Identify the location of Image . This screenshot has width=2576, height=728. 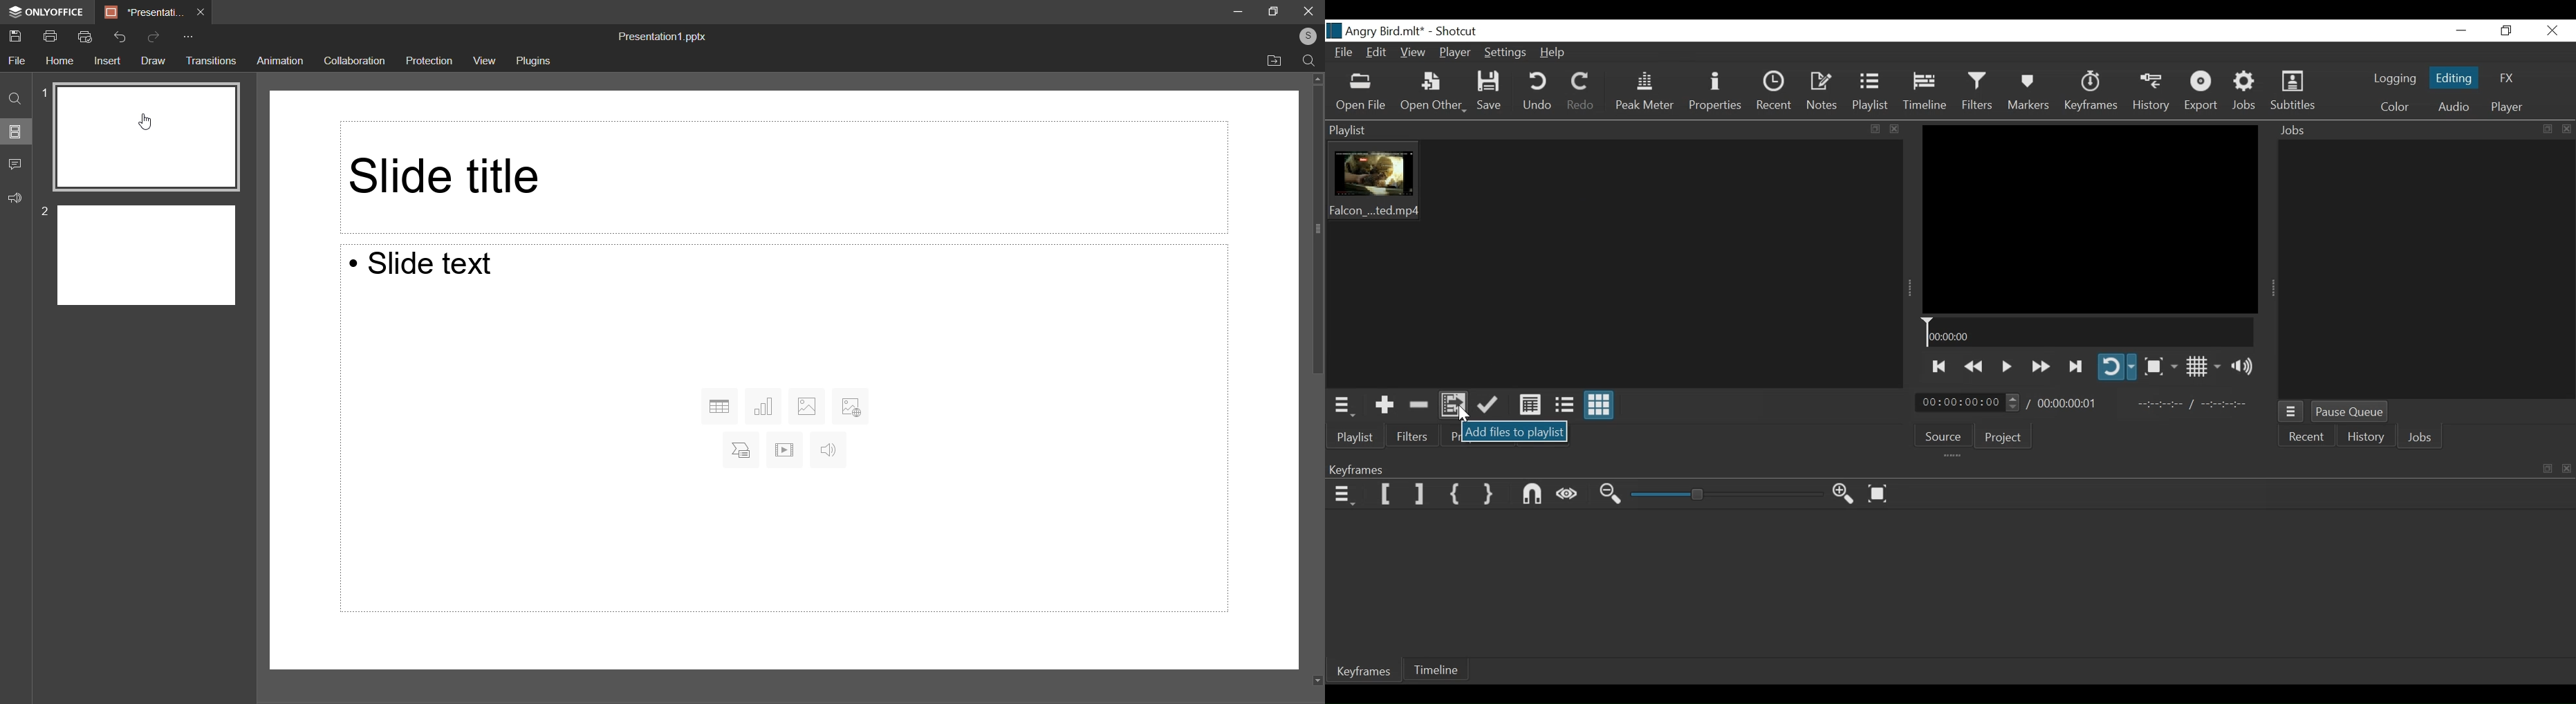
(806, 405).